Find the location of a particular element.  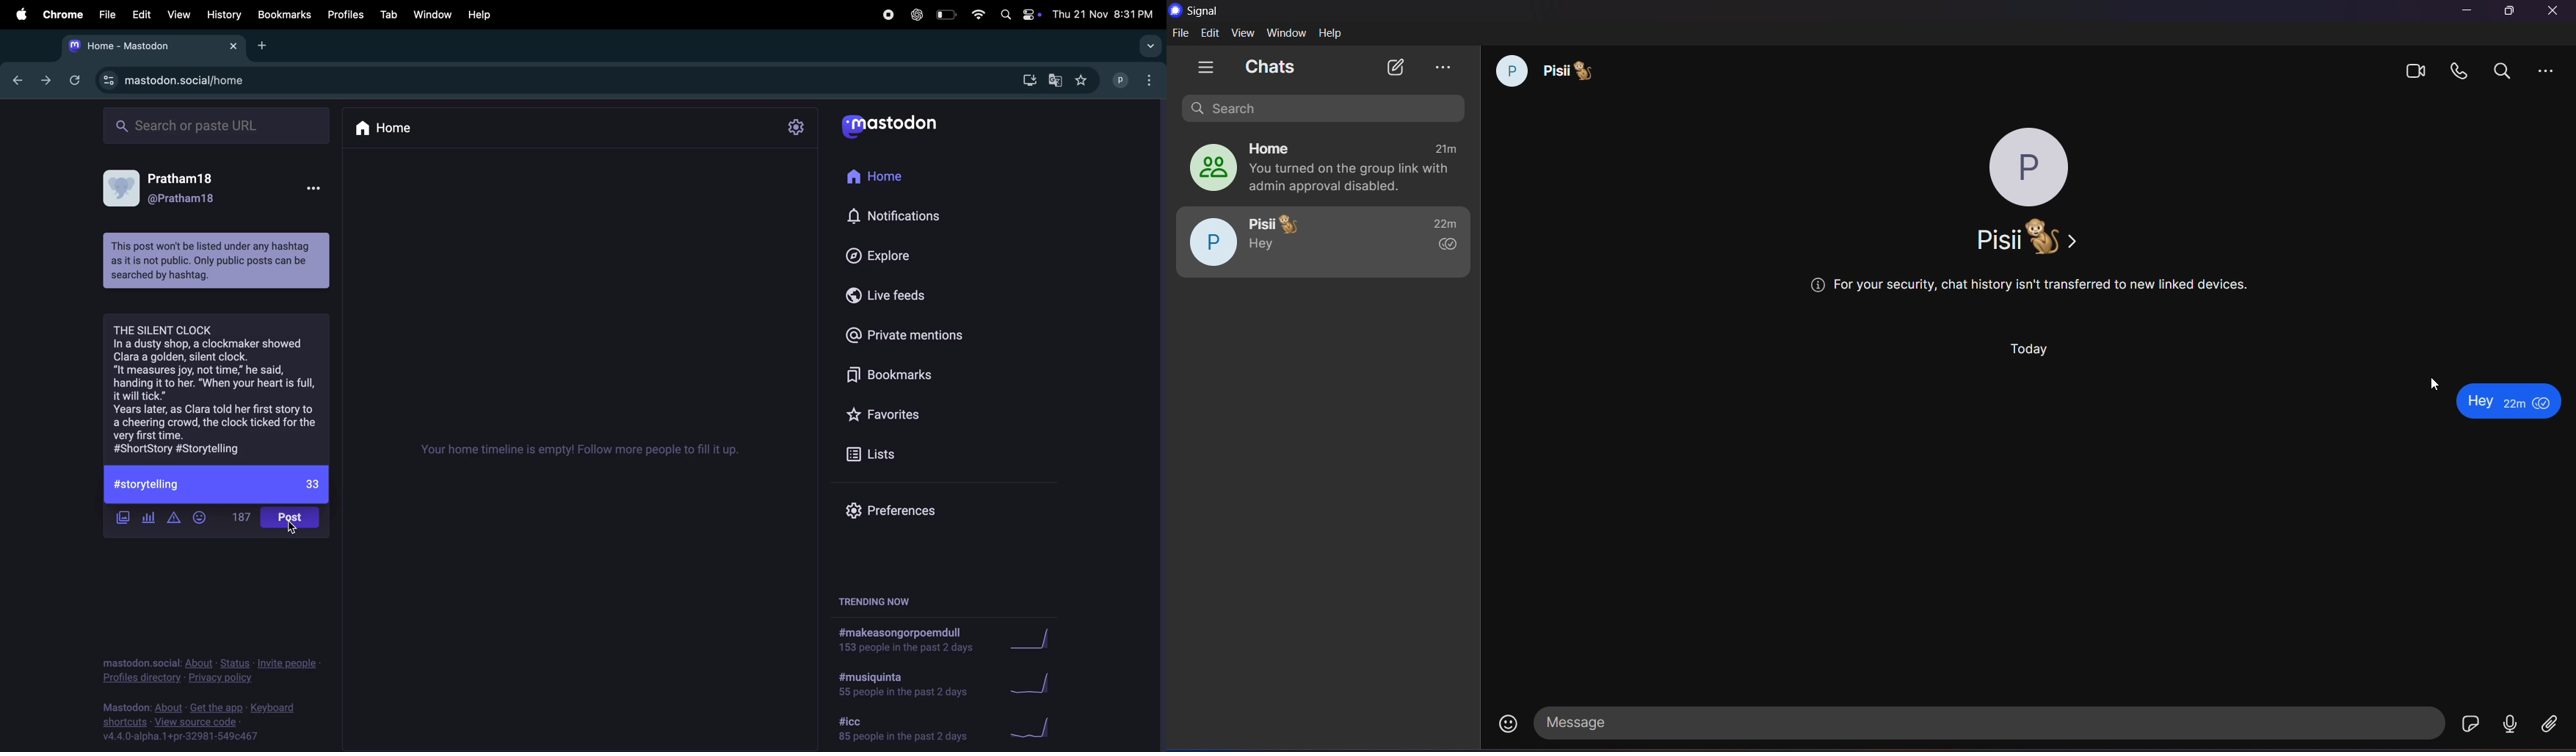

forward is located at coordinates (40, 82).